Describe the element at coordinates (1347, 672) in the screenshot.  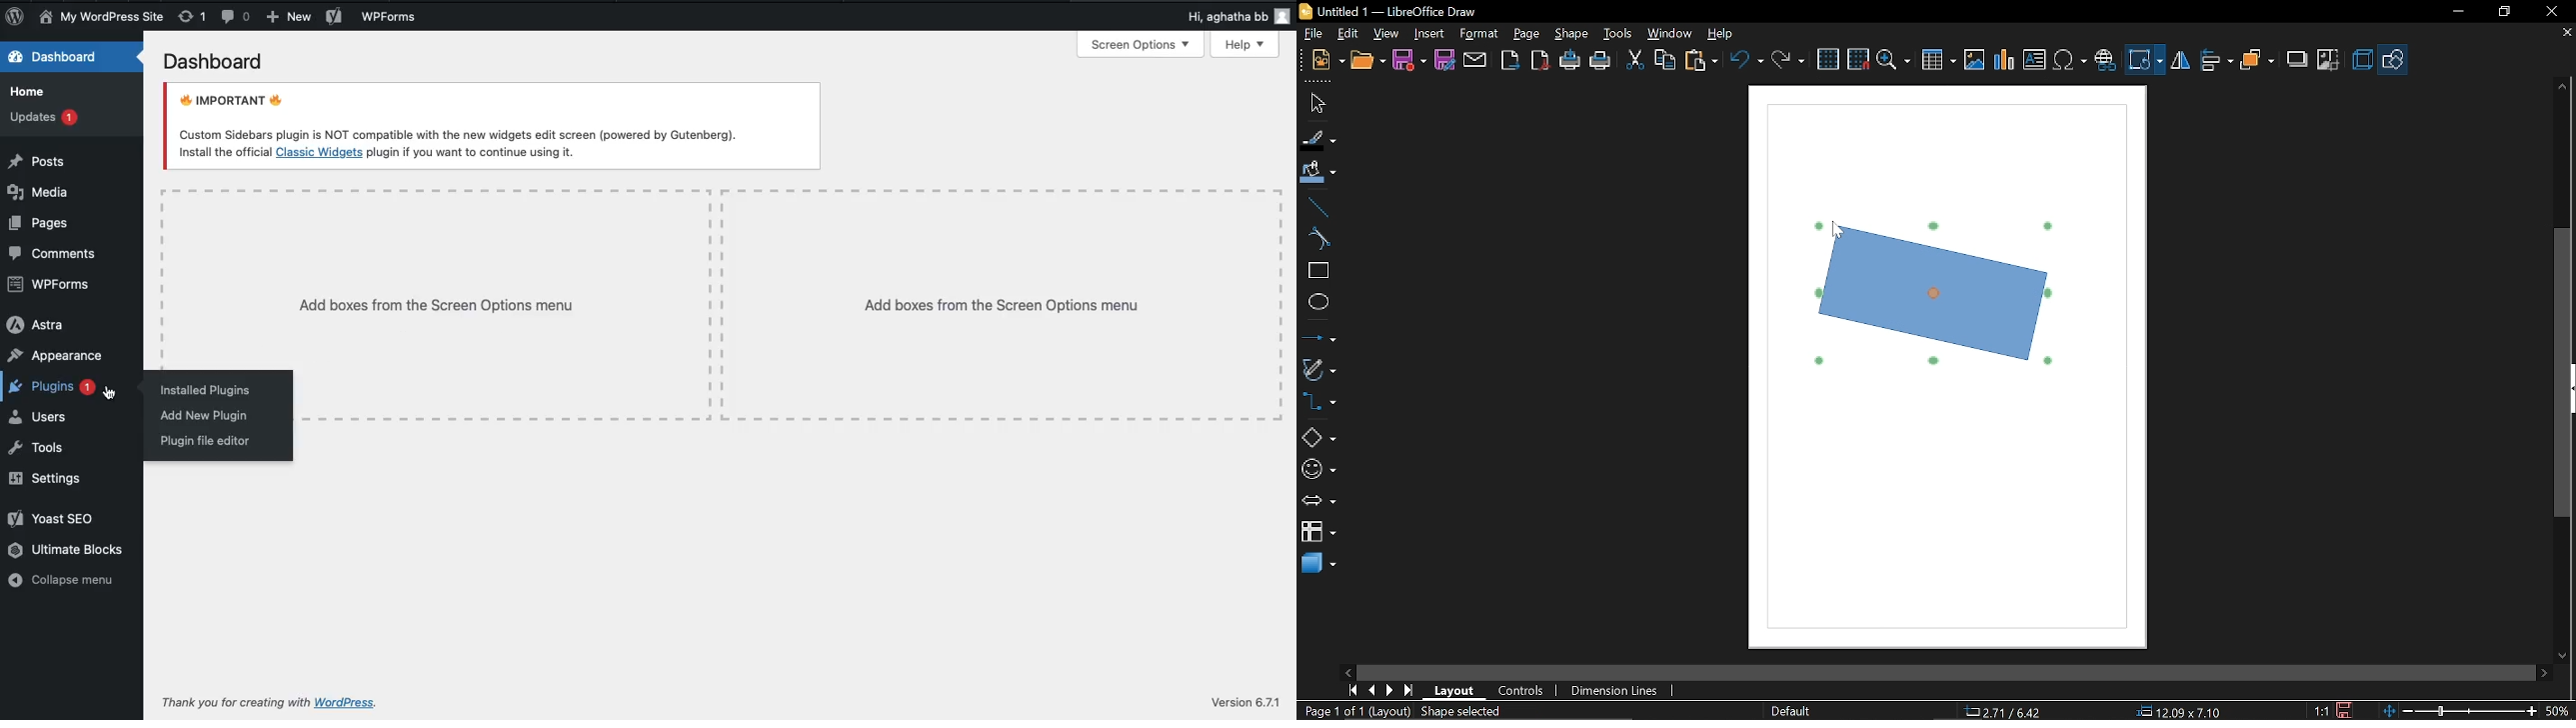
I see `Move left` at that location.